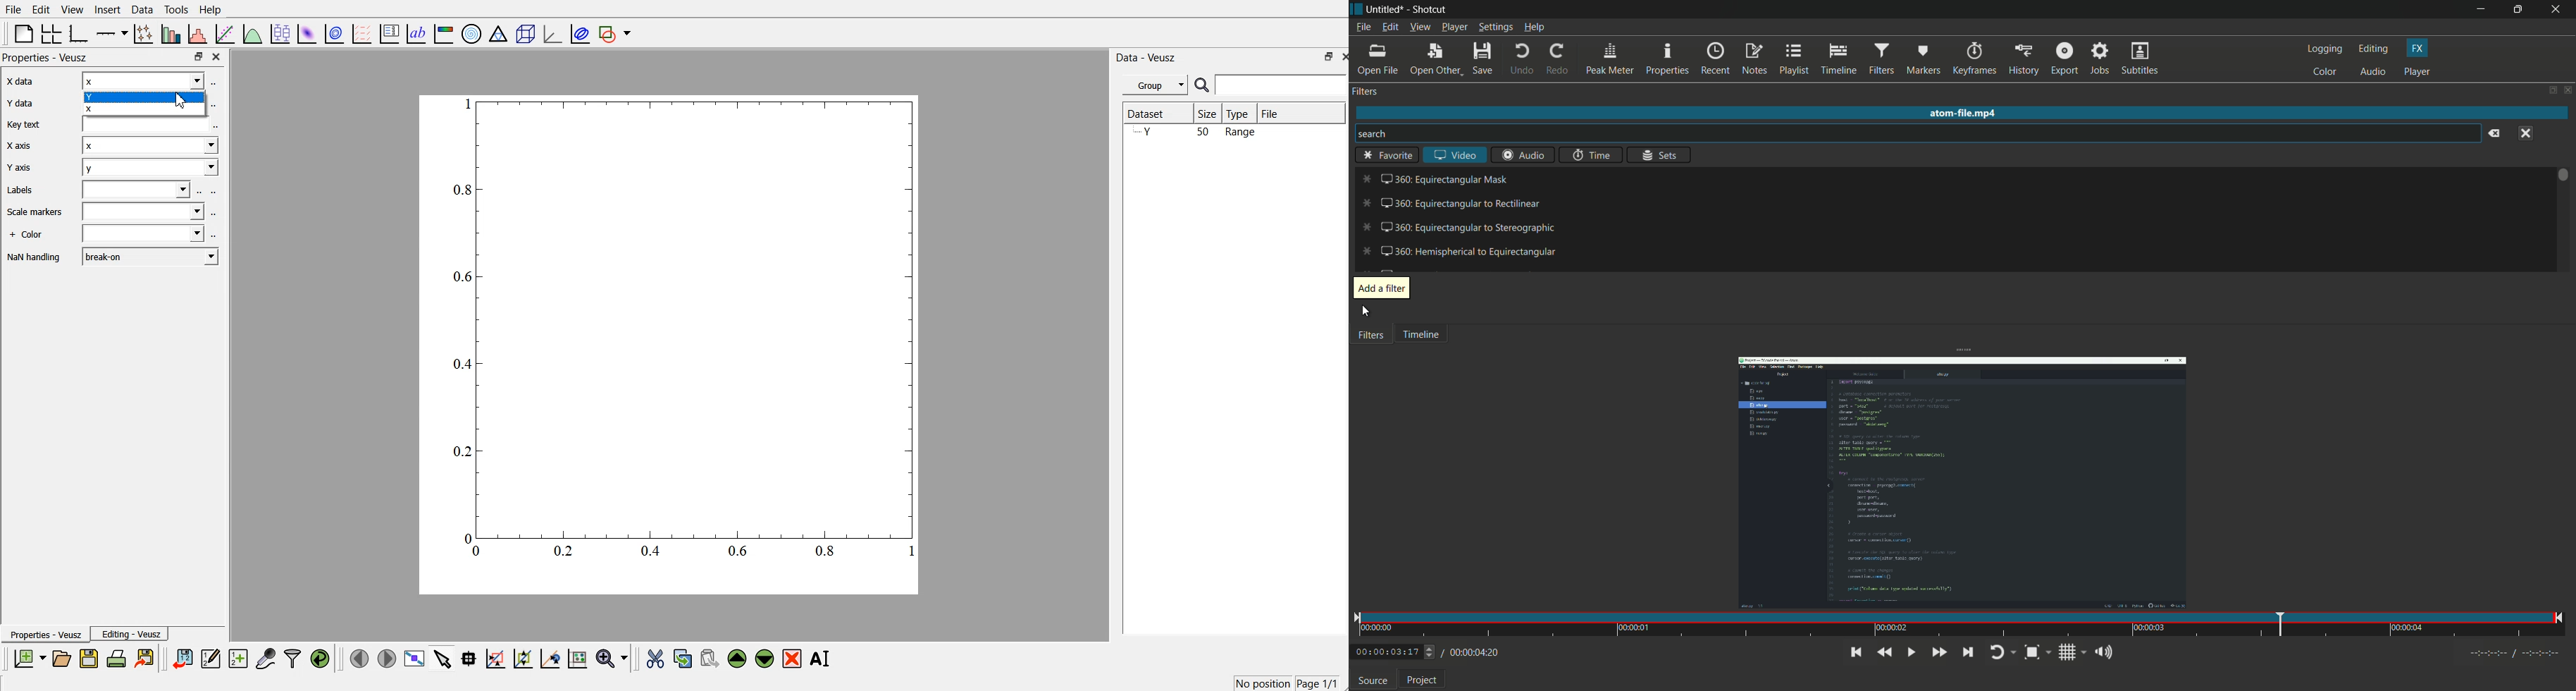  I want to click on Type, so click(1241, 113).